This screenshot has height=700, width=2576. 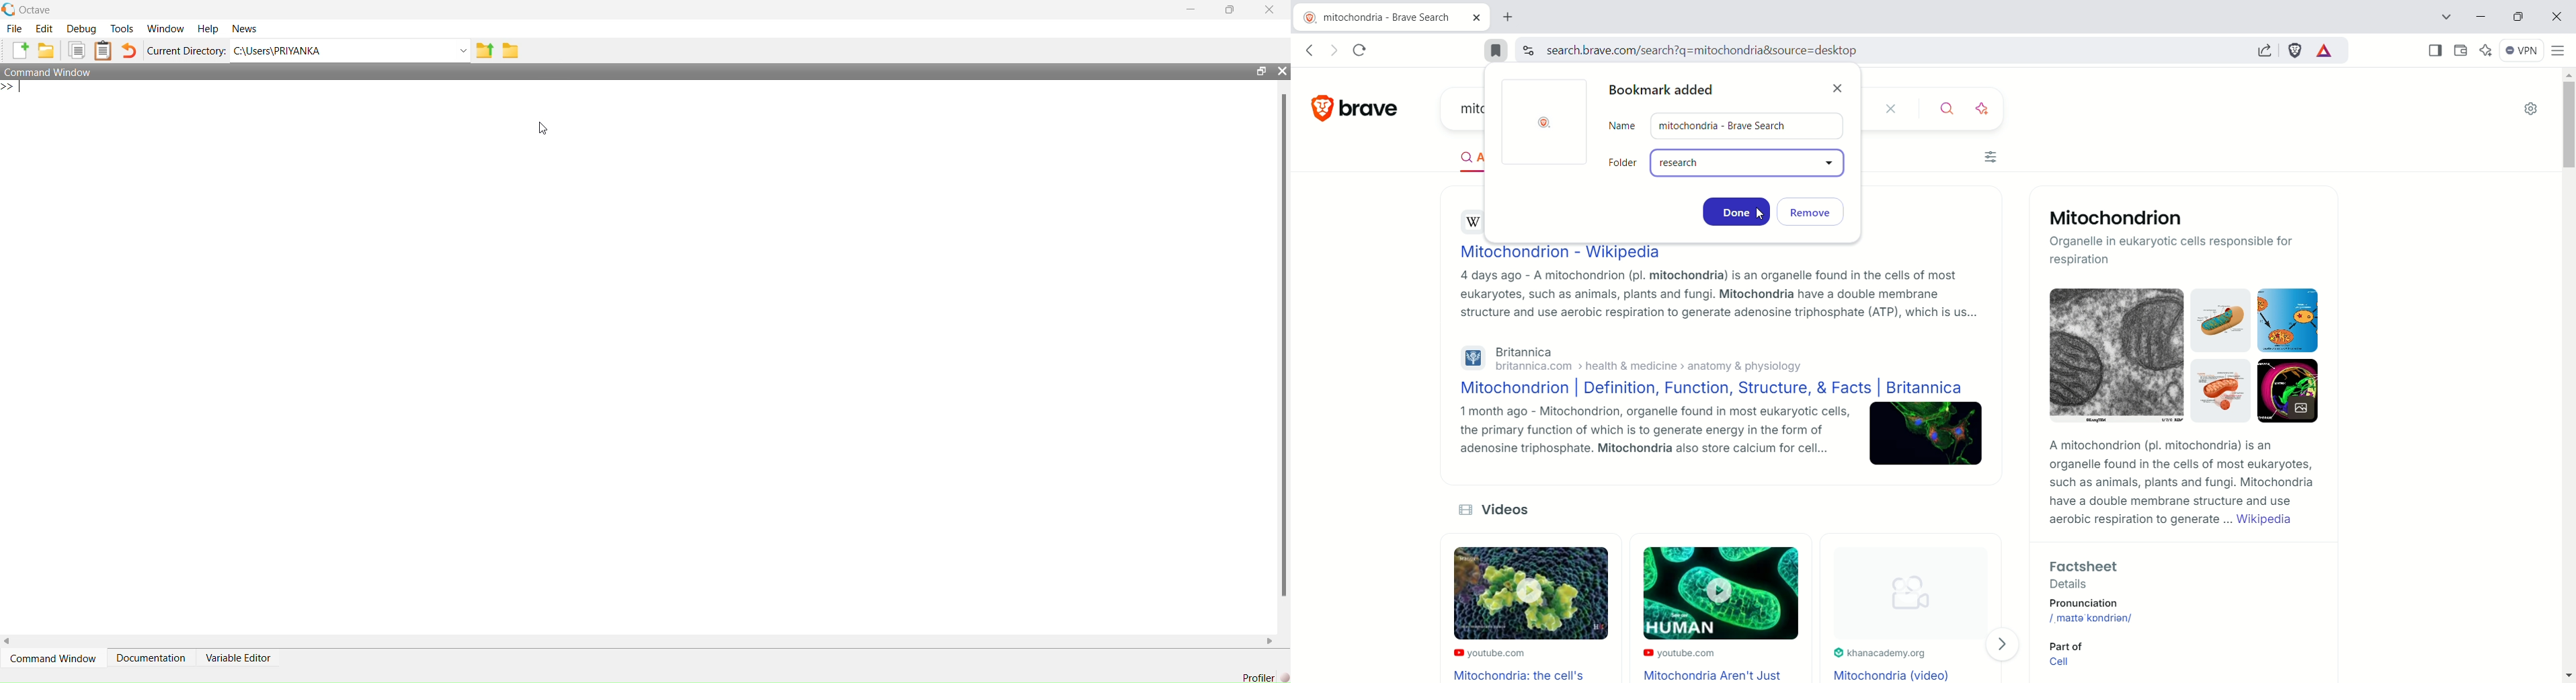 I want to click on News, so click(x=245, y=28).